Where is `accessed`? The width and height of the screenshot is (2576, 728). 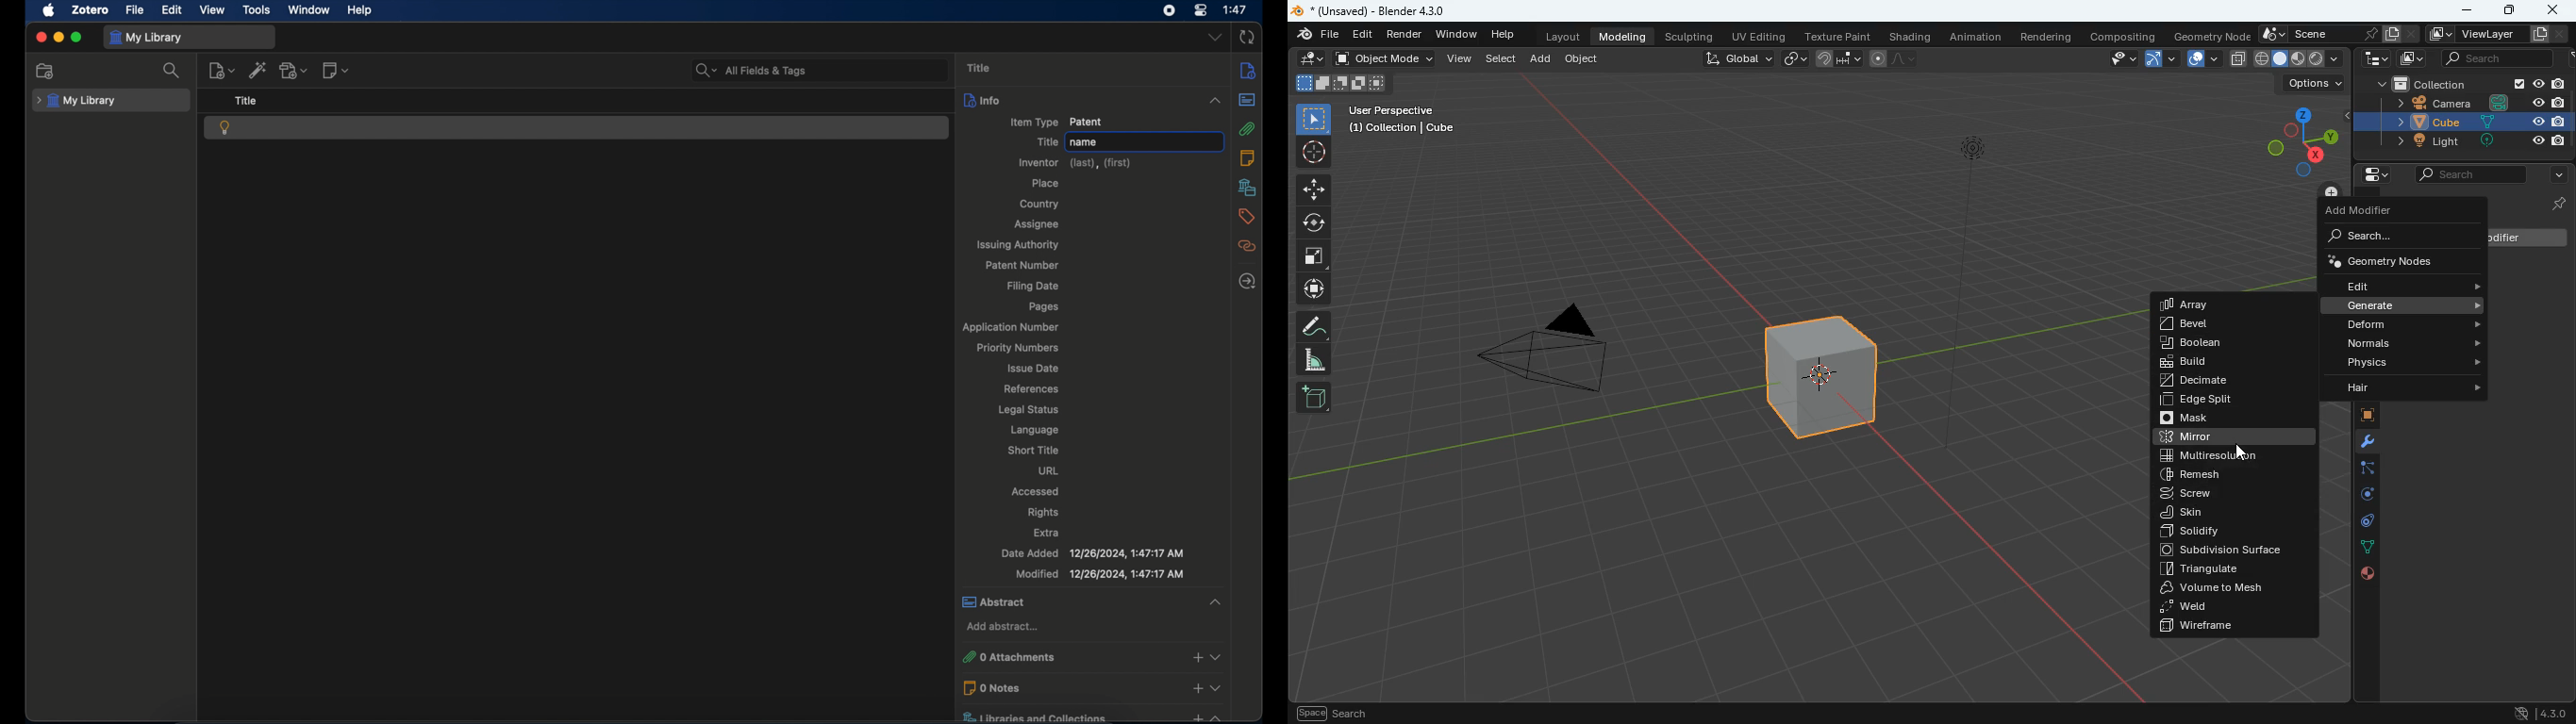
accessed is located at coordinates (1038, 491).